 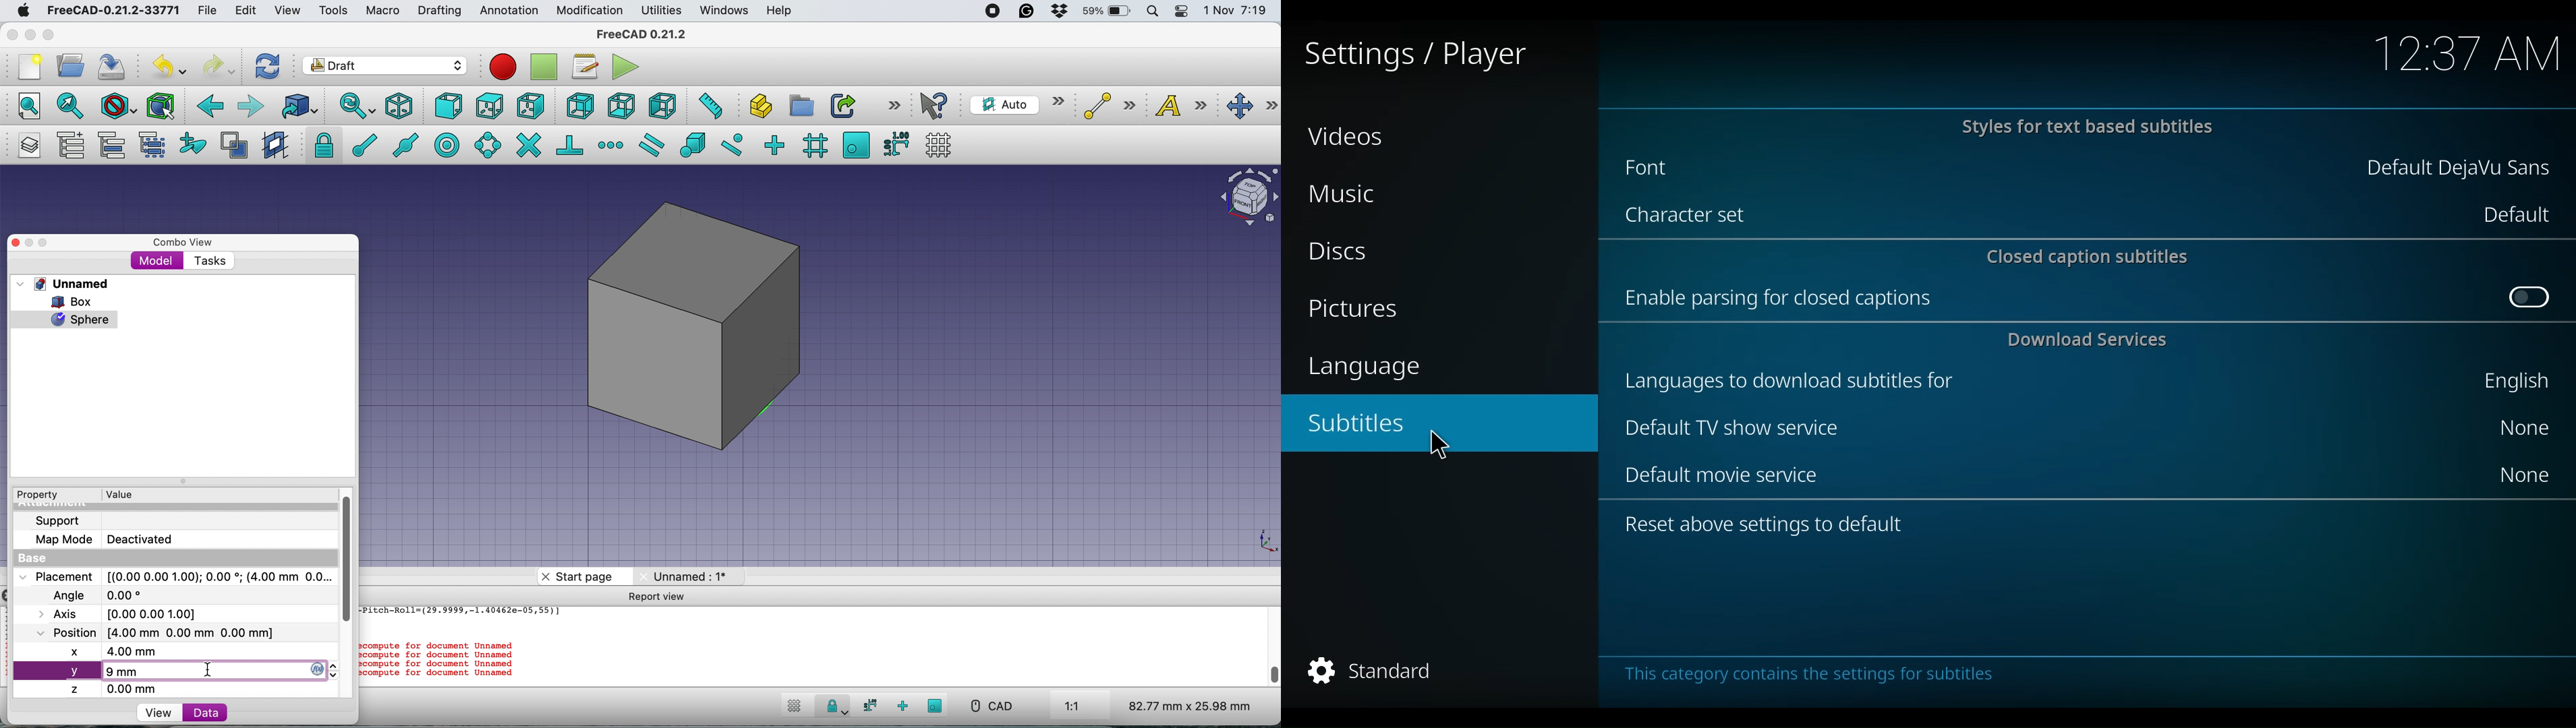 I want to click on system logo, so click(x=24, y=10).